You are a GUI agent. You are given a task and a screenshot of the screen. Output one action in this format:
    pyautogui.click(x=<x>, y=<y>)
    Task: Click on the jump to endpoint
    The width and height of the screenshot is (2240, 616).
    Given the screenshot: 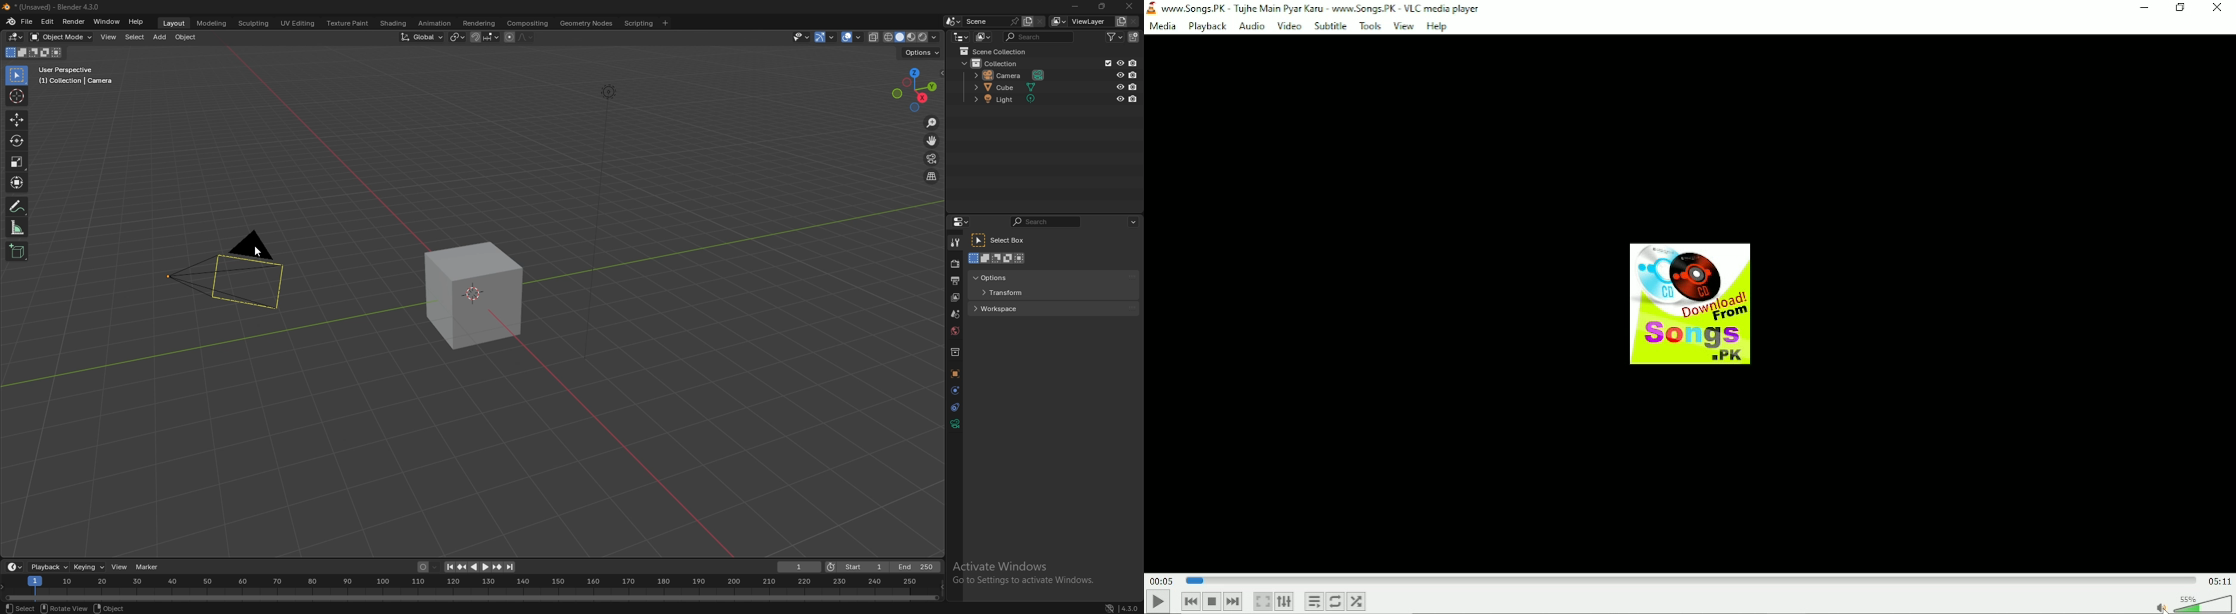 What is the action you would take?
    pyautogui.click(x=511, y=567)
    